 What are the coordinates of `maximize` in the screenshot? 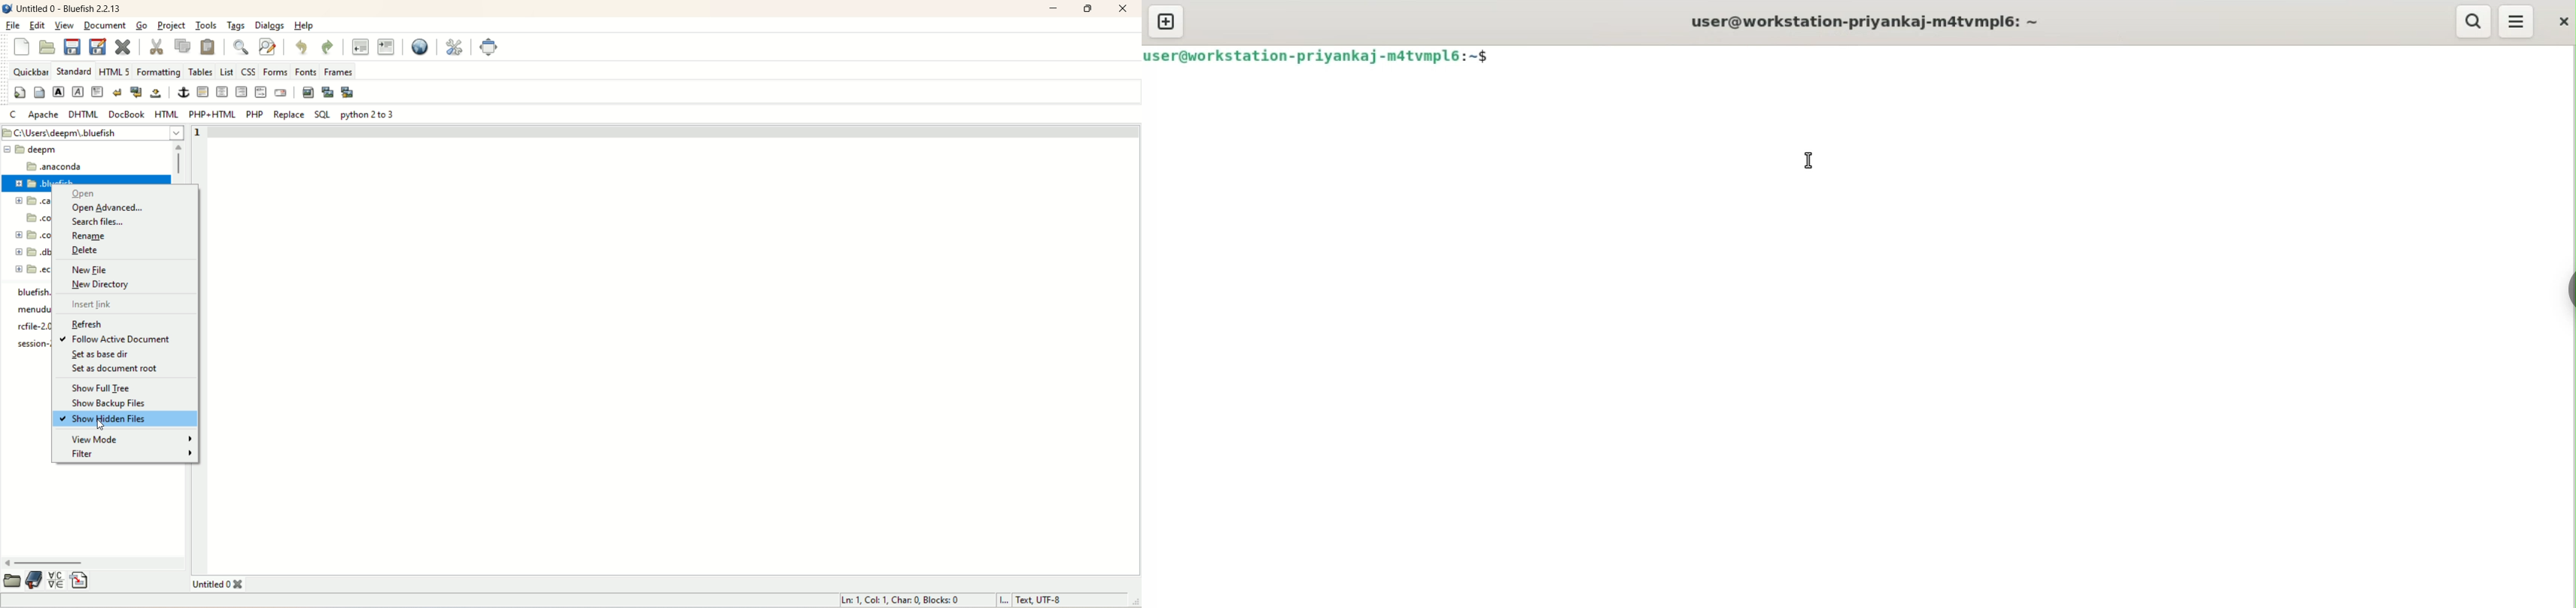 It's located at (1091, 9).